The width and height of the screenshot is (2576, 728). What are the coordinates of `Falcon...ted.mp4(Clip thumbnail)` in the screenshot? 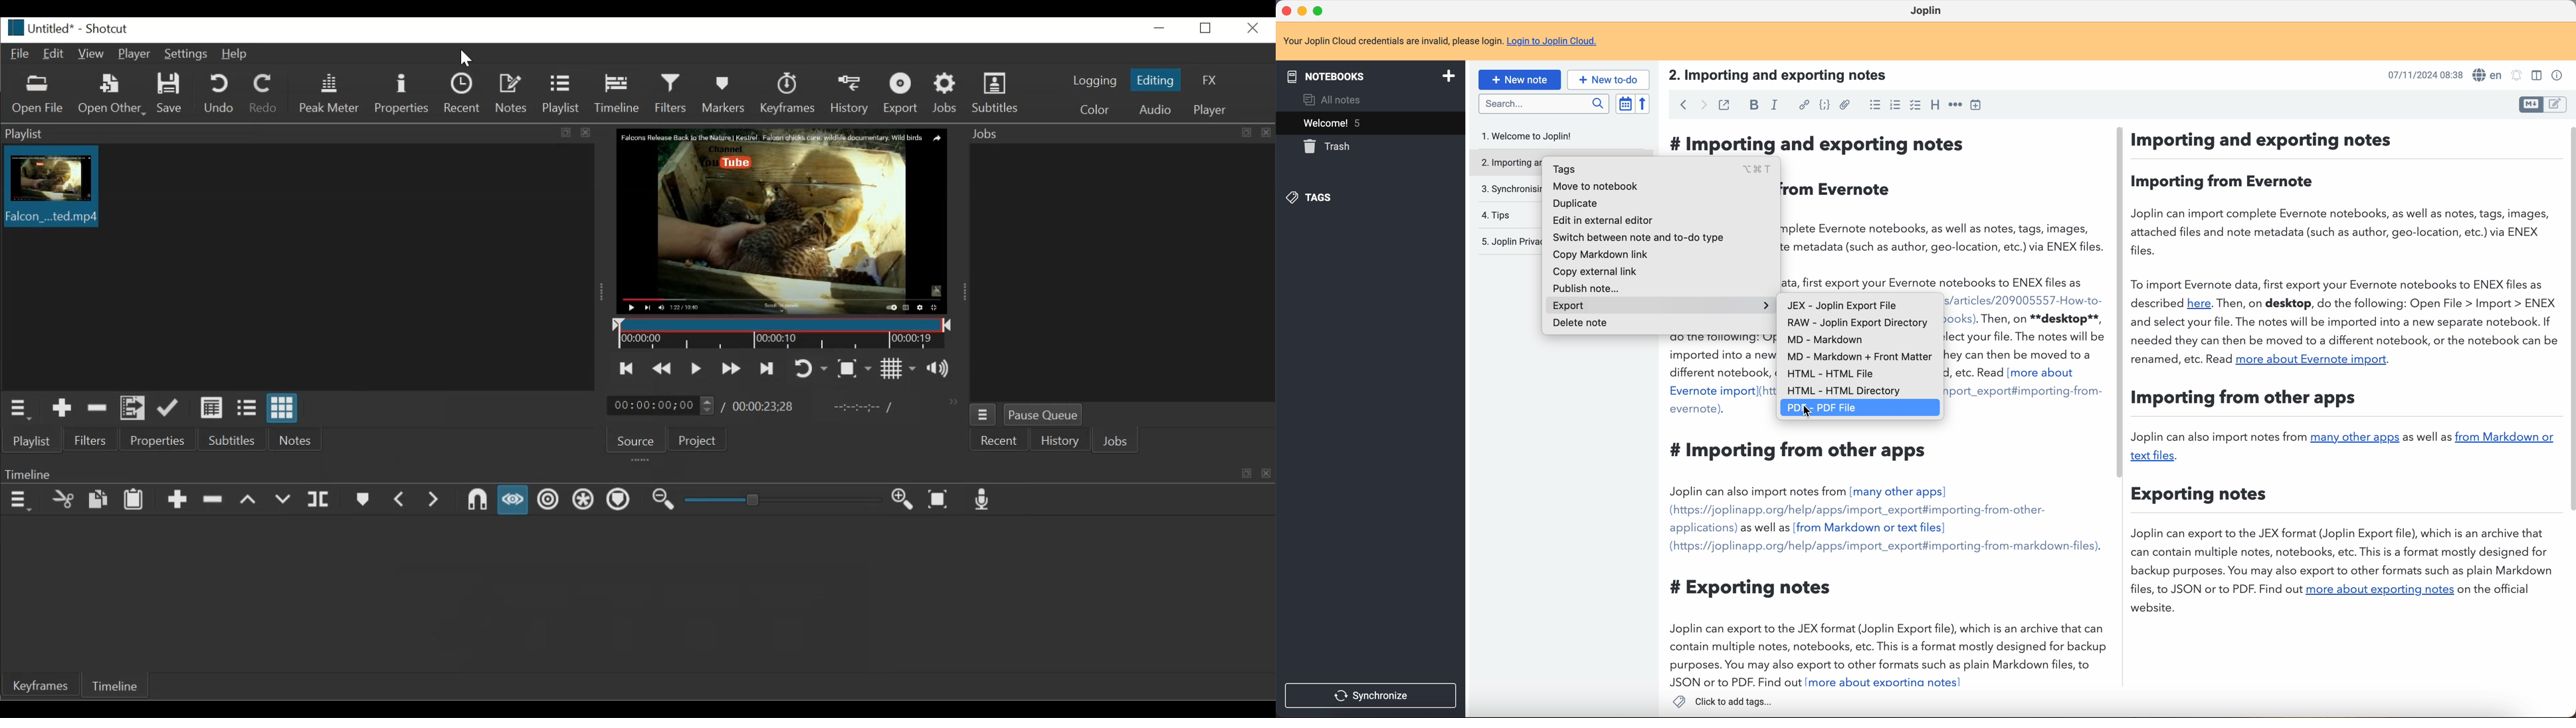 It's located at (51, 188).